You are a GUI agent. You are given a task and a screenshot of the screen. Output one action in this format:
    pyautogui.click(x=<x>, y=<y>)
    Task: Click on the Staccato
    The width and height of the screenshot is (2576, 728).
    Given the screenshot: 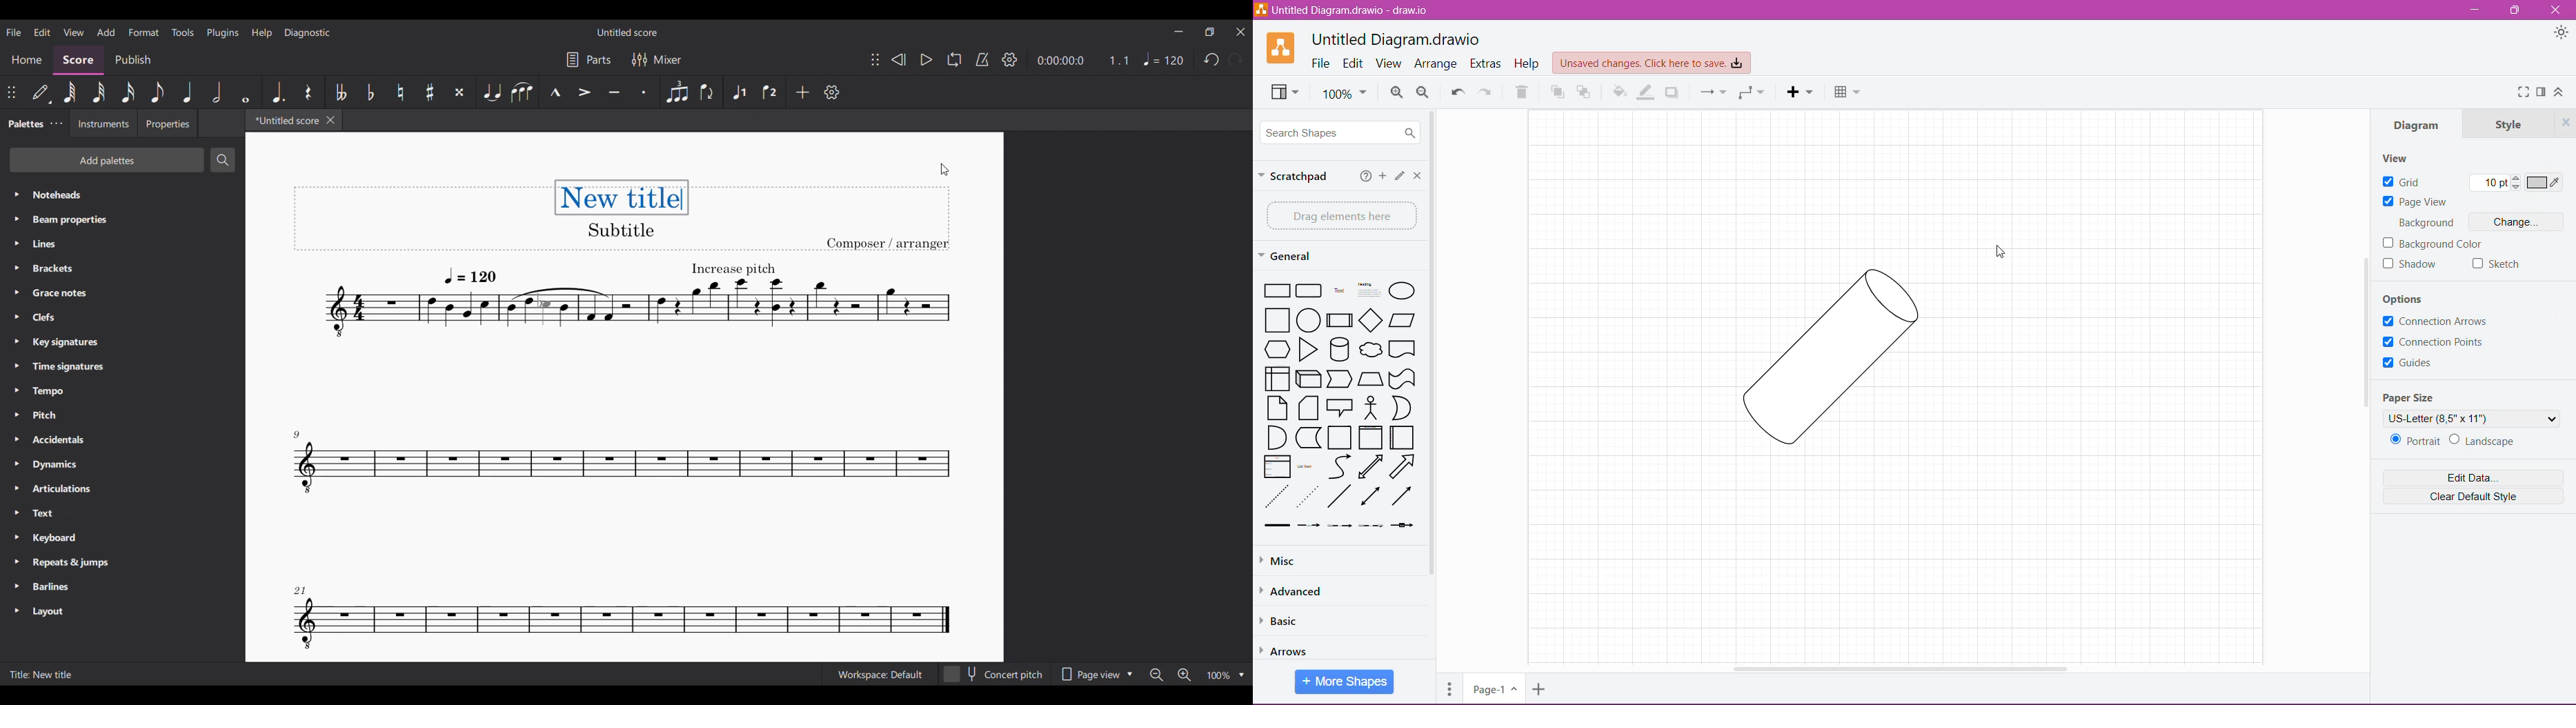 What is the action you would take?
    pyautogui.click(x=646, y=92)
    